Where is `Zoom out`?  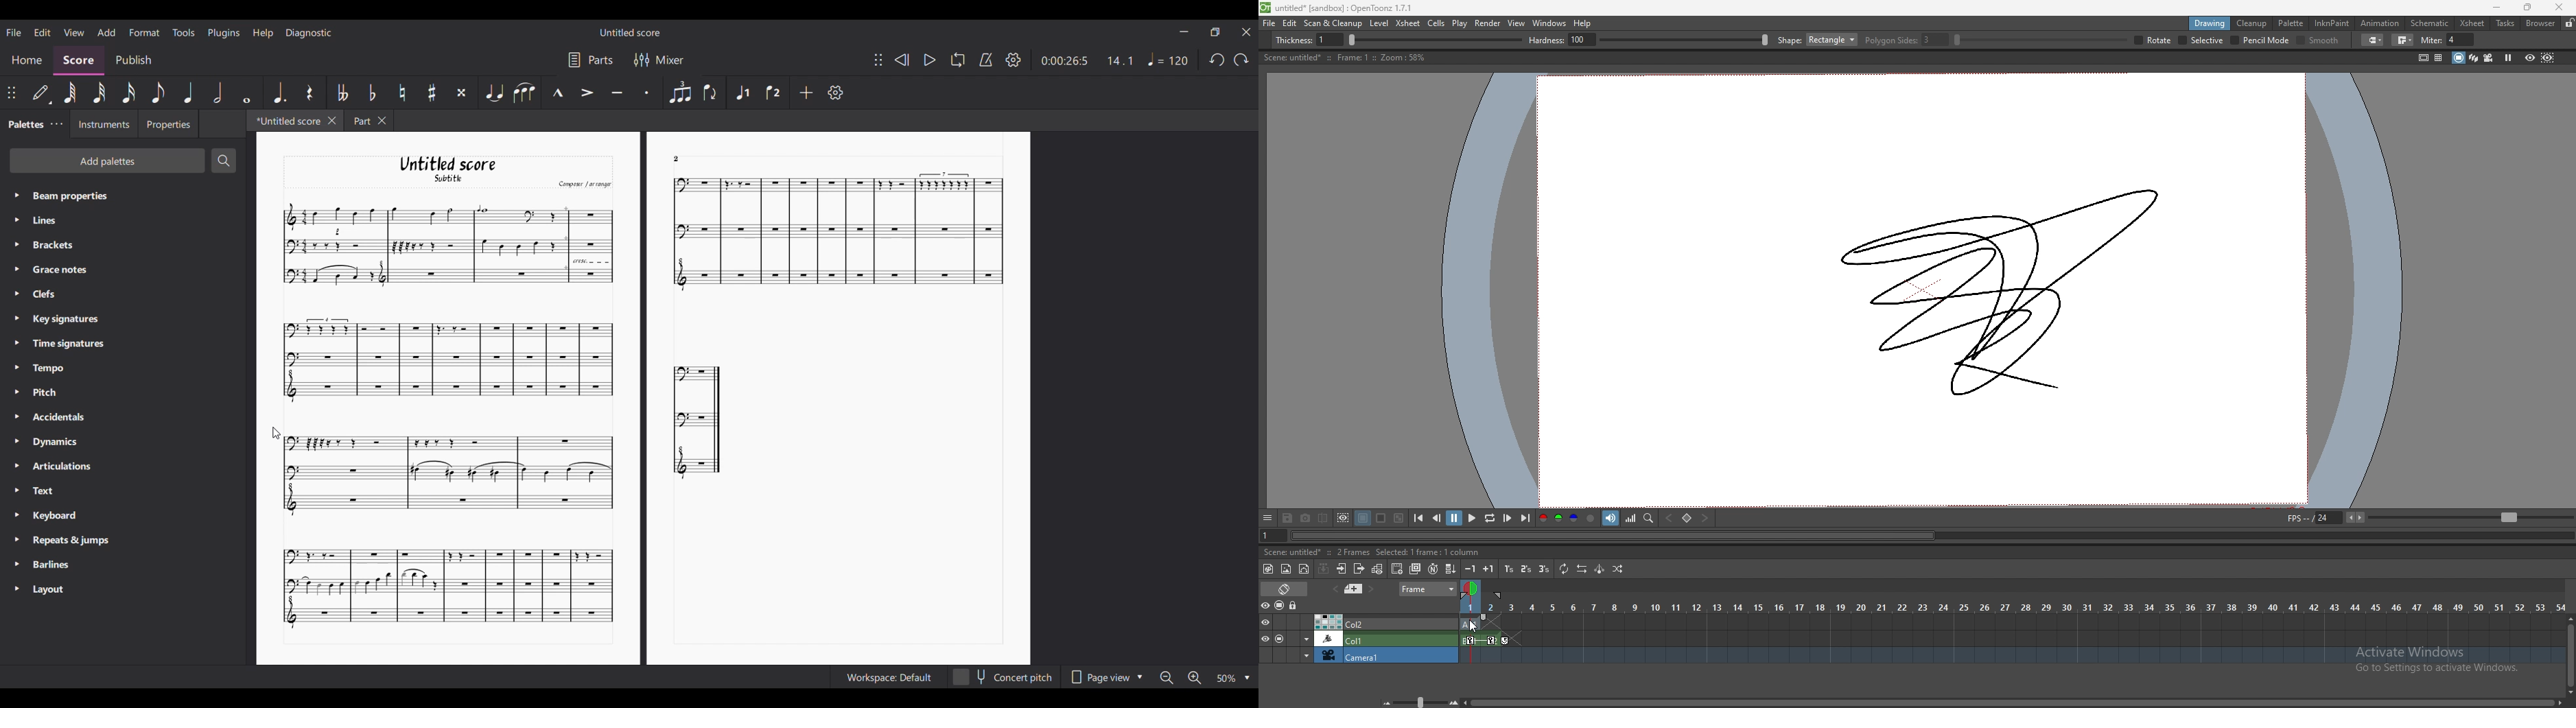 Zoom out is located at coordinates (1165, 677).